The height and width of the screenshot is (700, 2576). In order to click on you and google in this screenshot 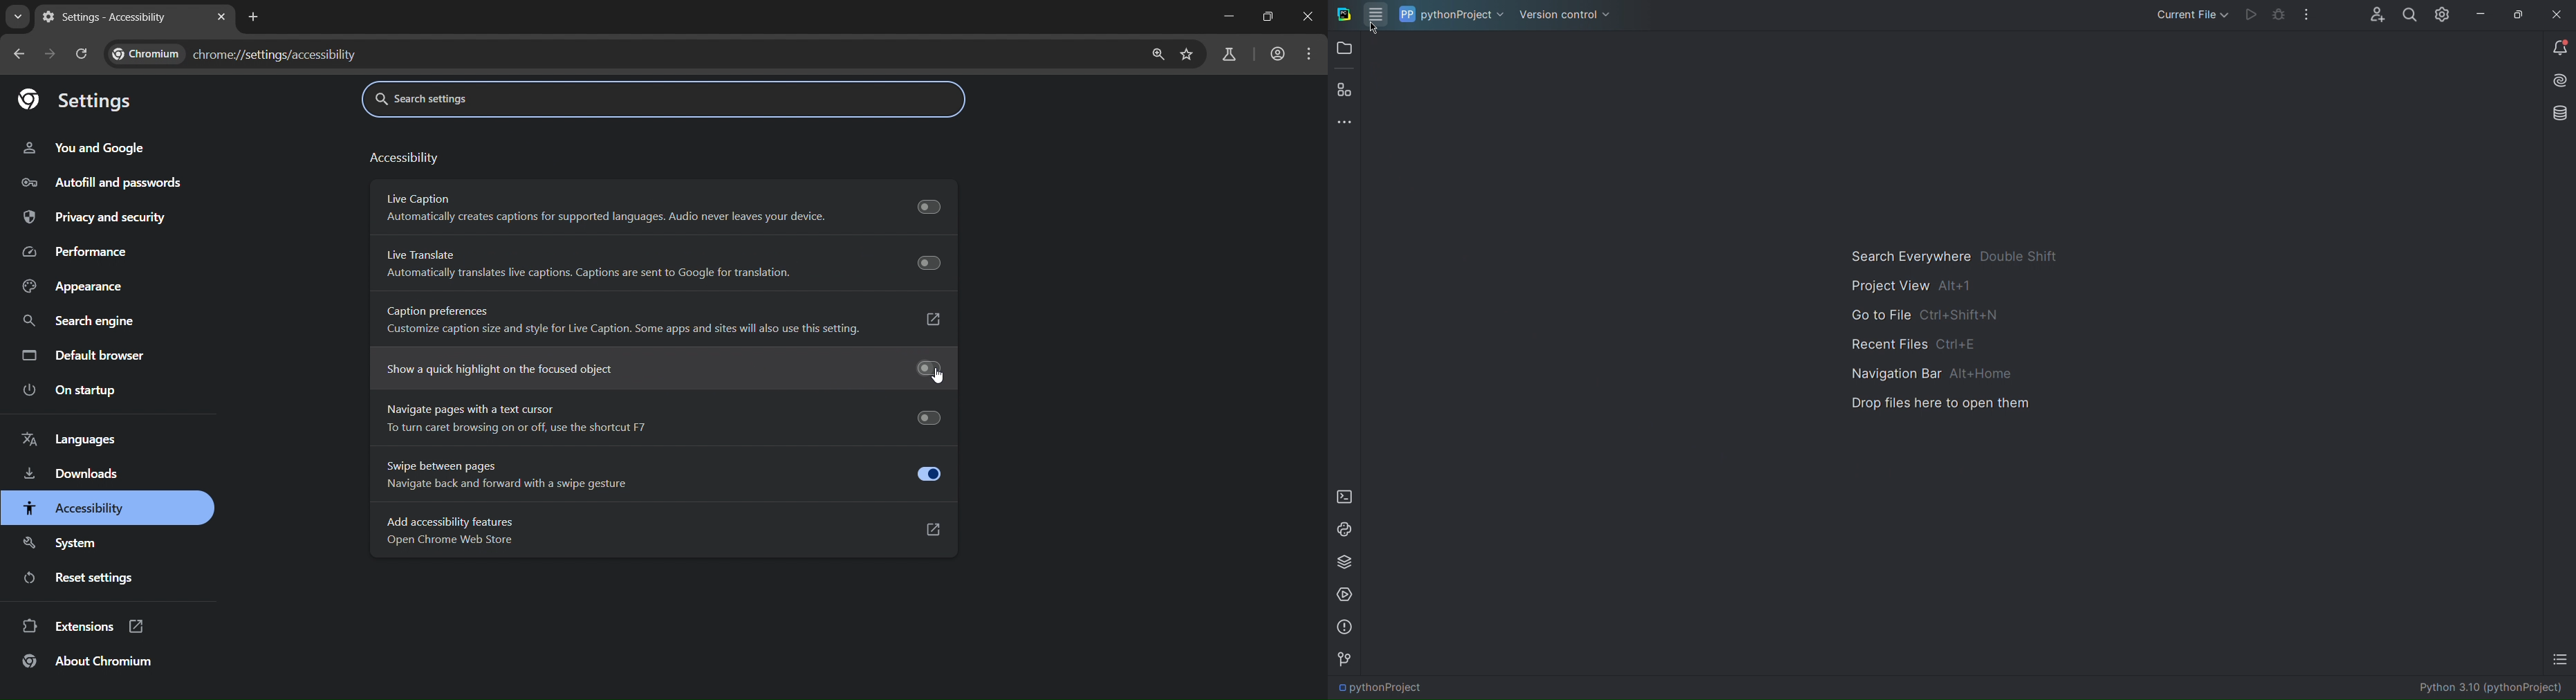, I will do `click(86, 149)`.